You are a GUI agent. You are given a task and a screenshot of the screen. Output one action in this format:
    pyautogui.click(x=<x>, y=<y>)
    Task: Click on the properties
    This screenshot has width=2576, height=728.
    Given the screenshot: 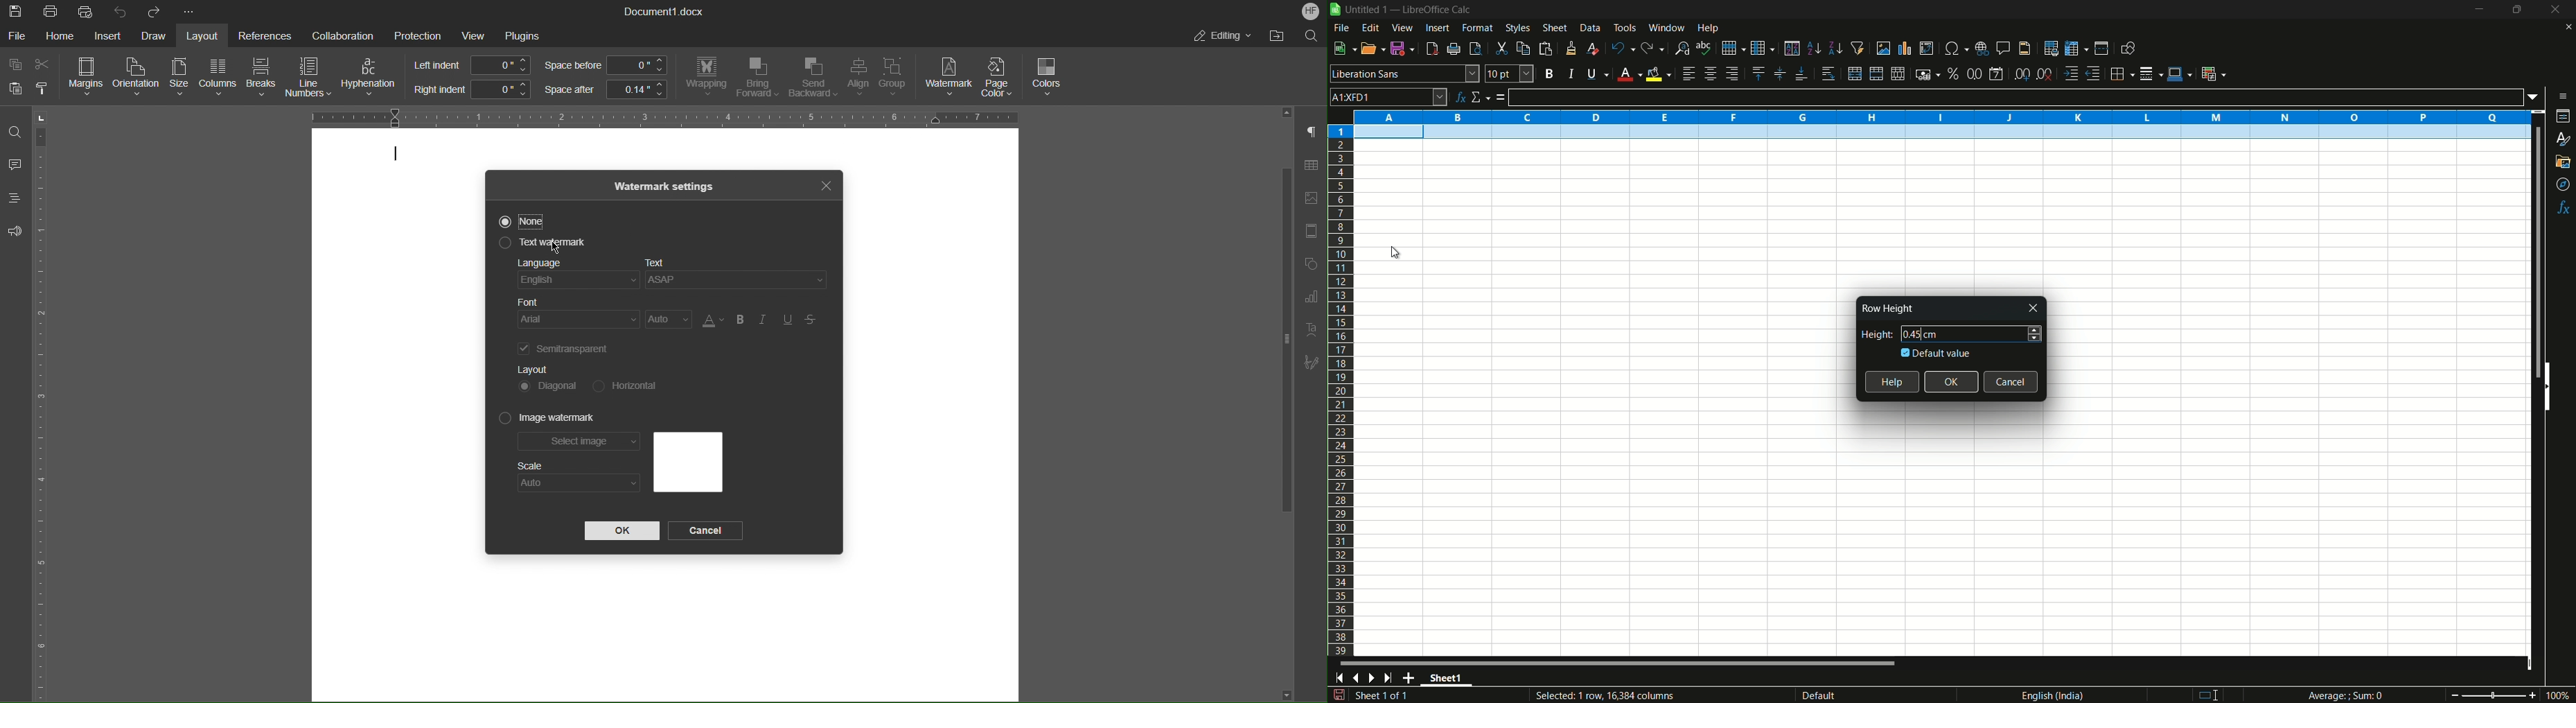 What is the action you would take?
    pyautogui.click(x=2564, y=116)
    